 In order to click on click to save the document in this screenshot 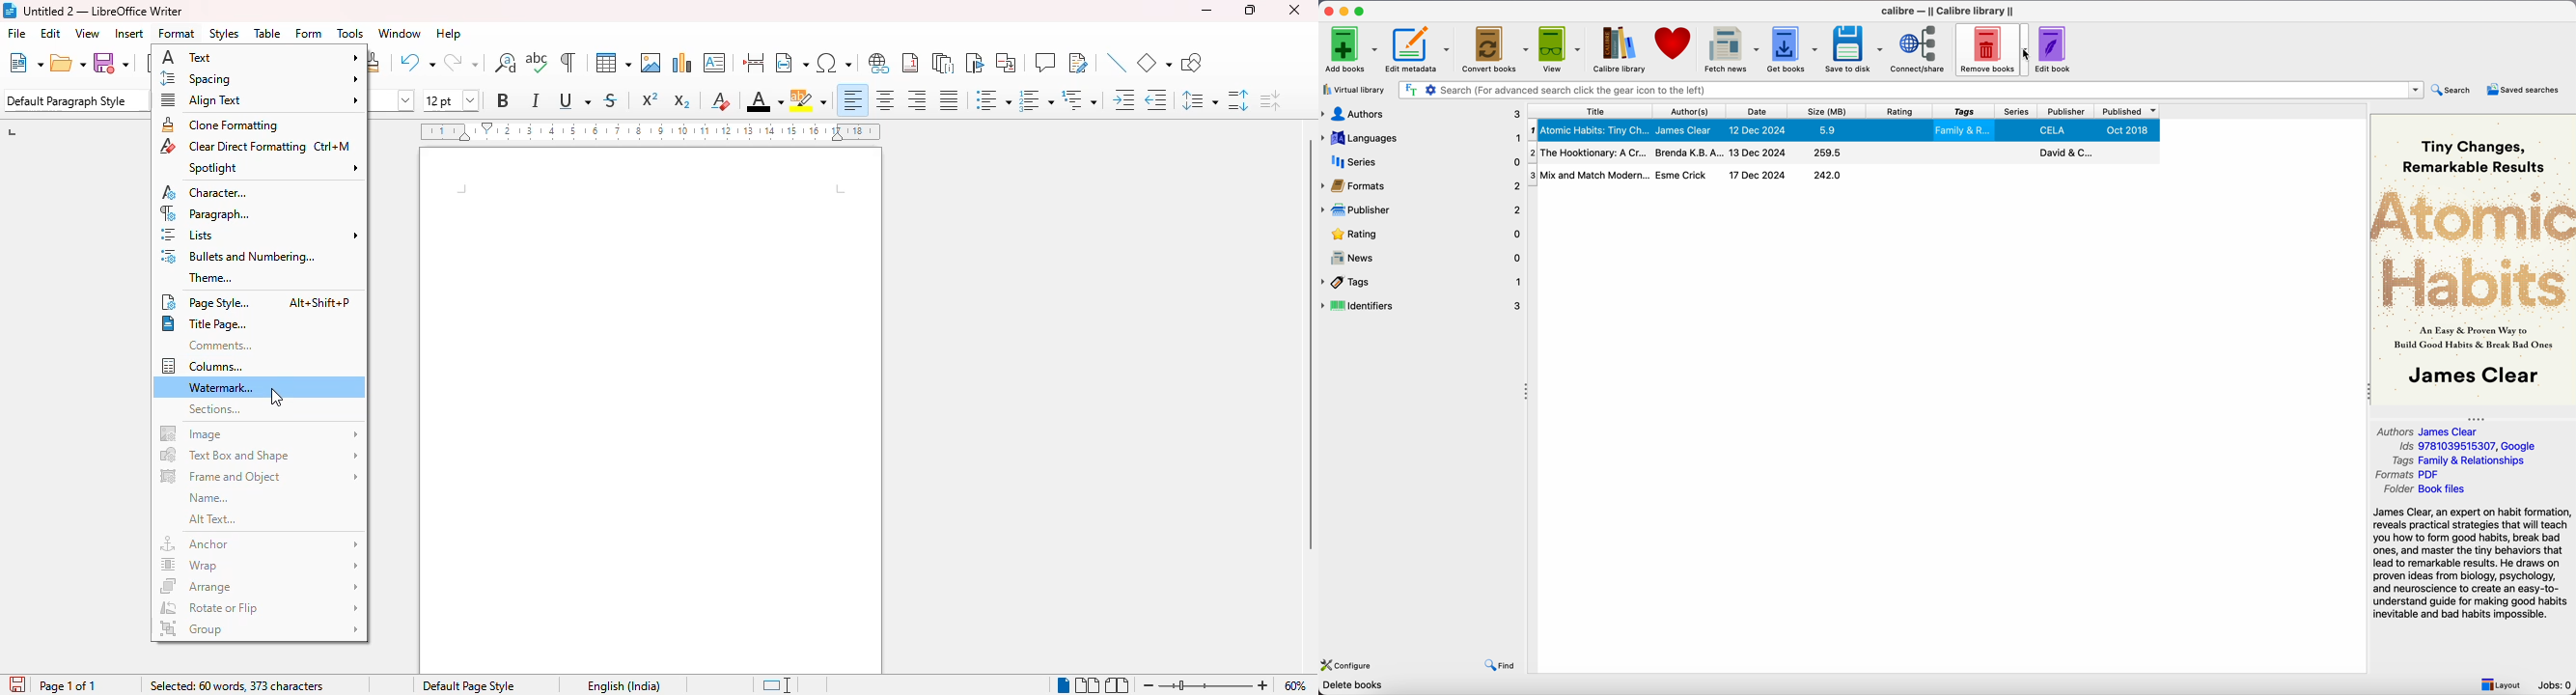, I will do `click(17, 684)`.